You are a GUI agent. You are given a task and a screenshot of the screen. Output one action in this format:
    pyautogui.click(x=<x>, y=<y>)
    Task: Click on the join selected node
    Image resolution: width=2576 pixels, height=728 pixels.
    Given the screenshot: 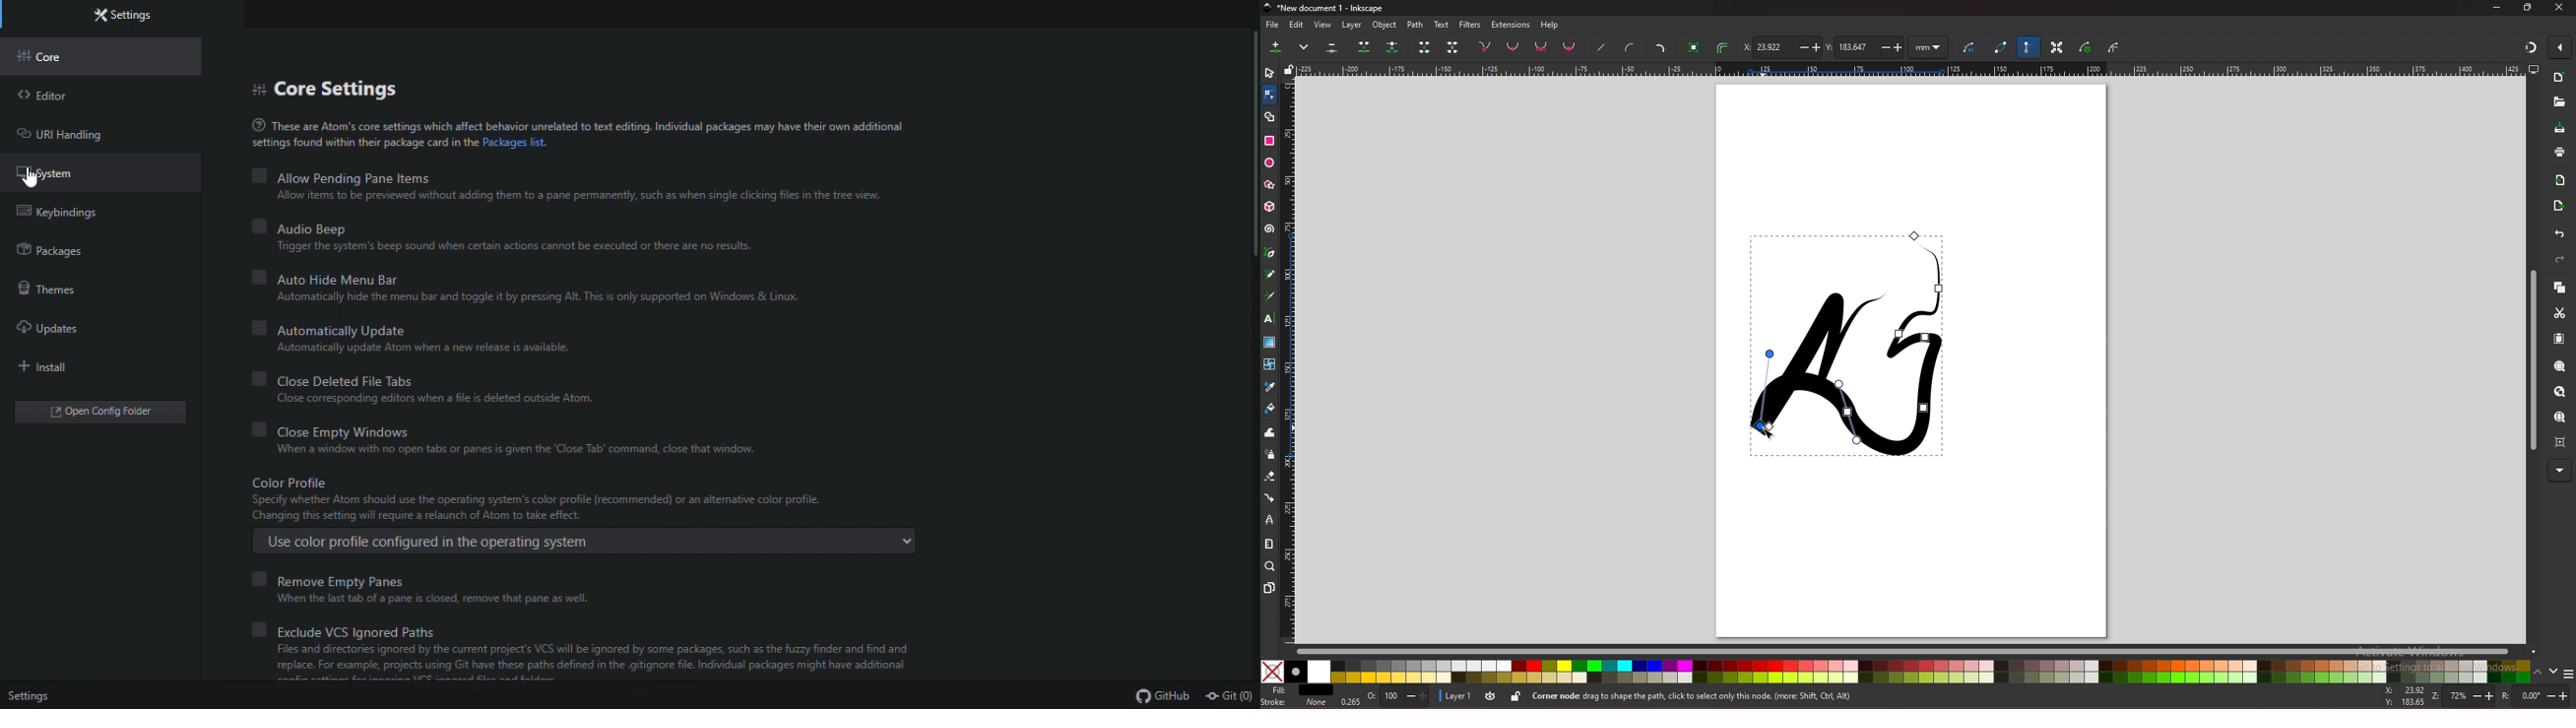 What is the action you would take?
    pyautogui.click(x=1363, y=47)
    